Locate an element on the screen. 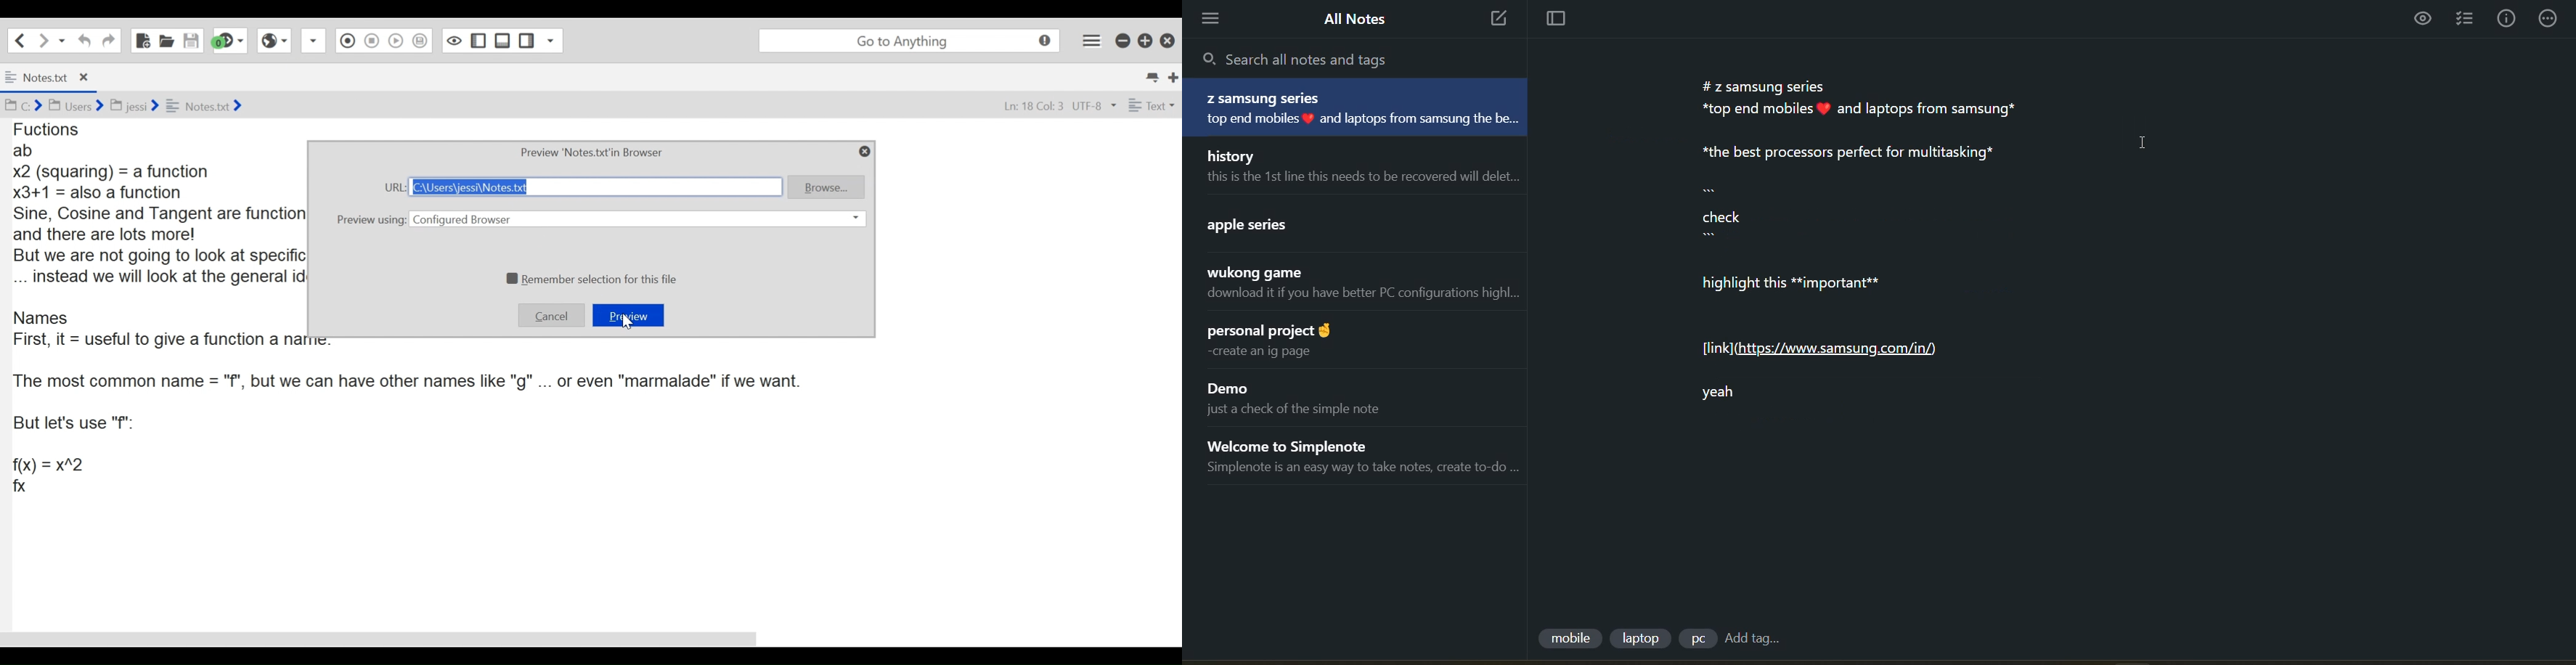 The width and height of the screenshot is (2576, 672). menu is located at coordinates (1215, 19).